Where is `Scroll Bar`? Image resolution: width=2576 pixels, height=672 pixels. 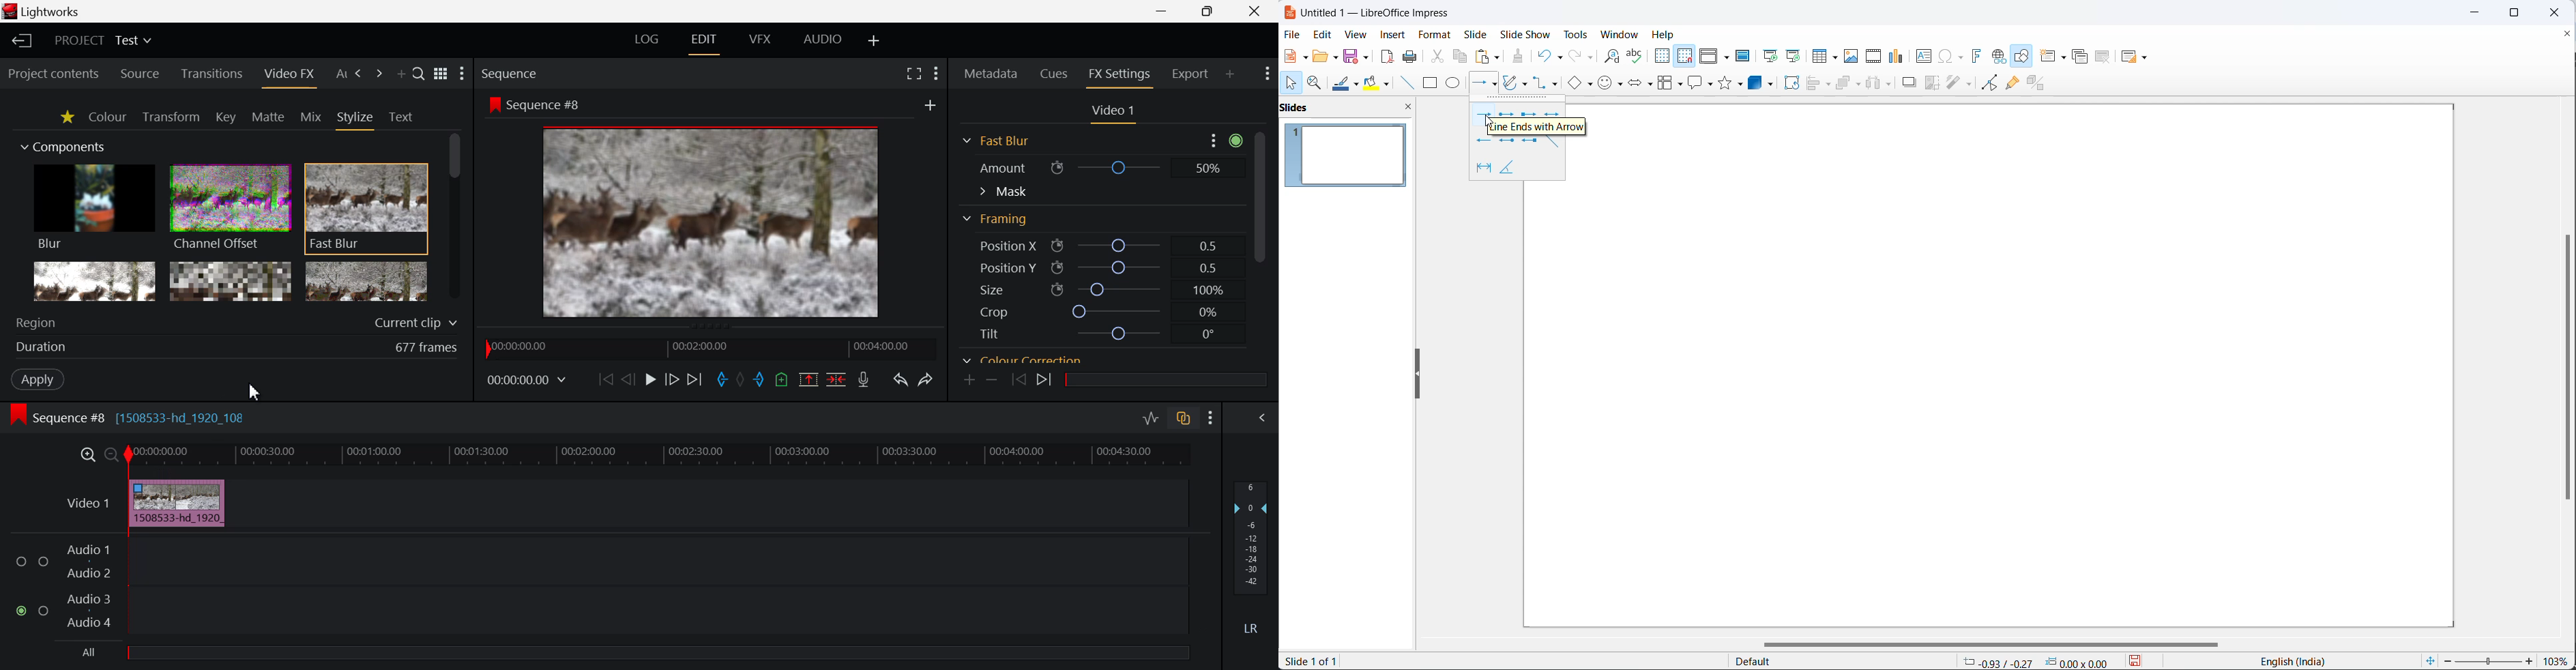 Scroll Bar is located at coordinates (457, 218).